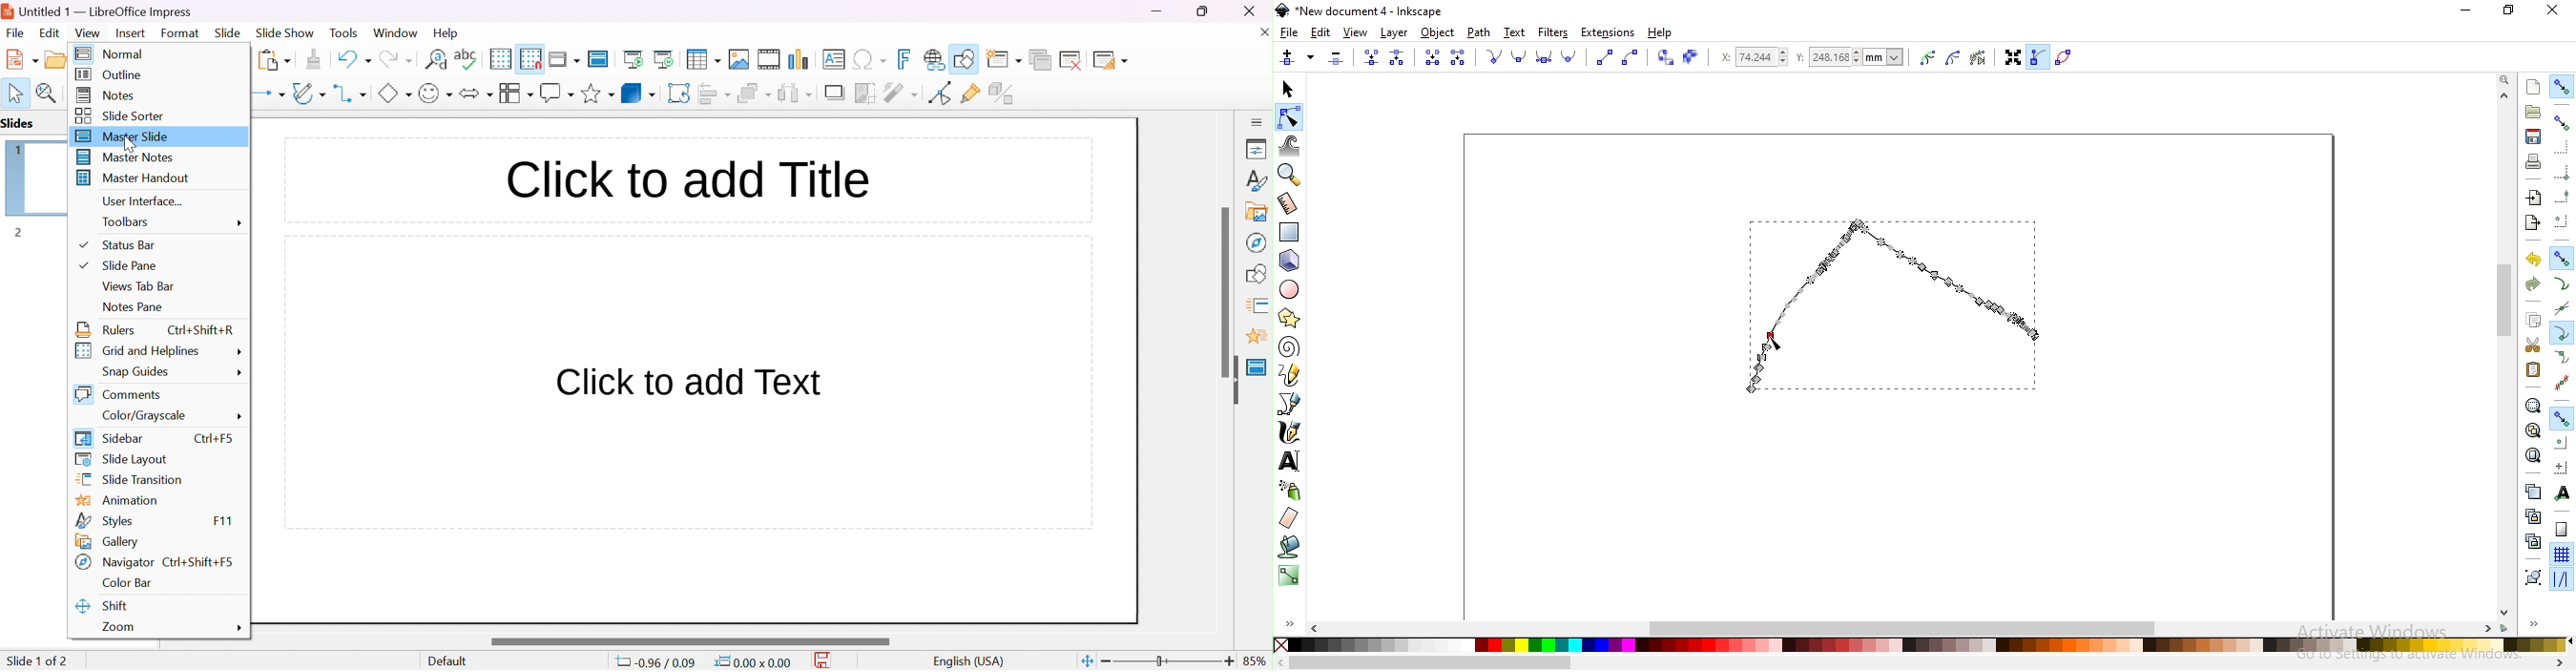  I want to click on snap to paths, so click(2561, 283).